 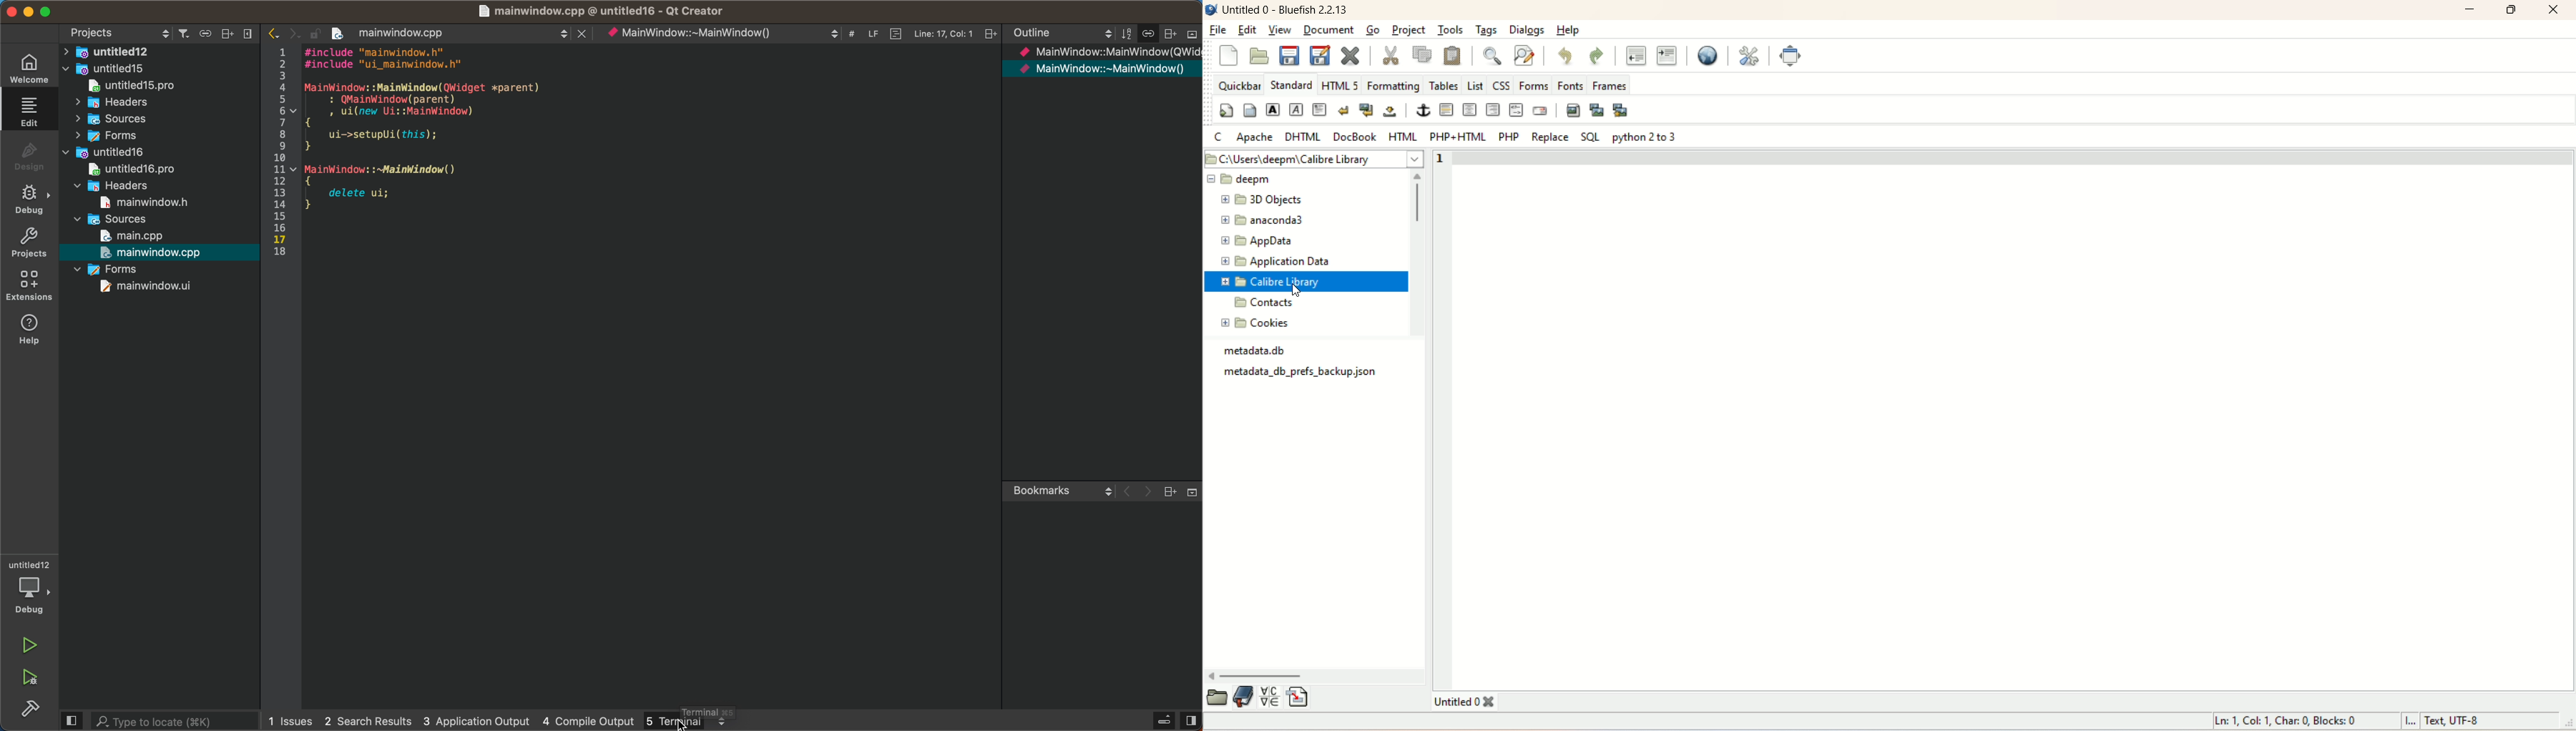 I want to click on terminal, so click(x=686, y=720).